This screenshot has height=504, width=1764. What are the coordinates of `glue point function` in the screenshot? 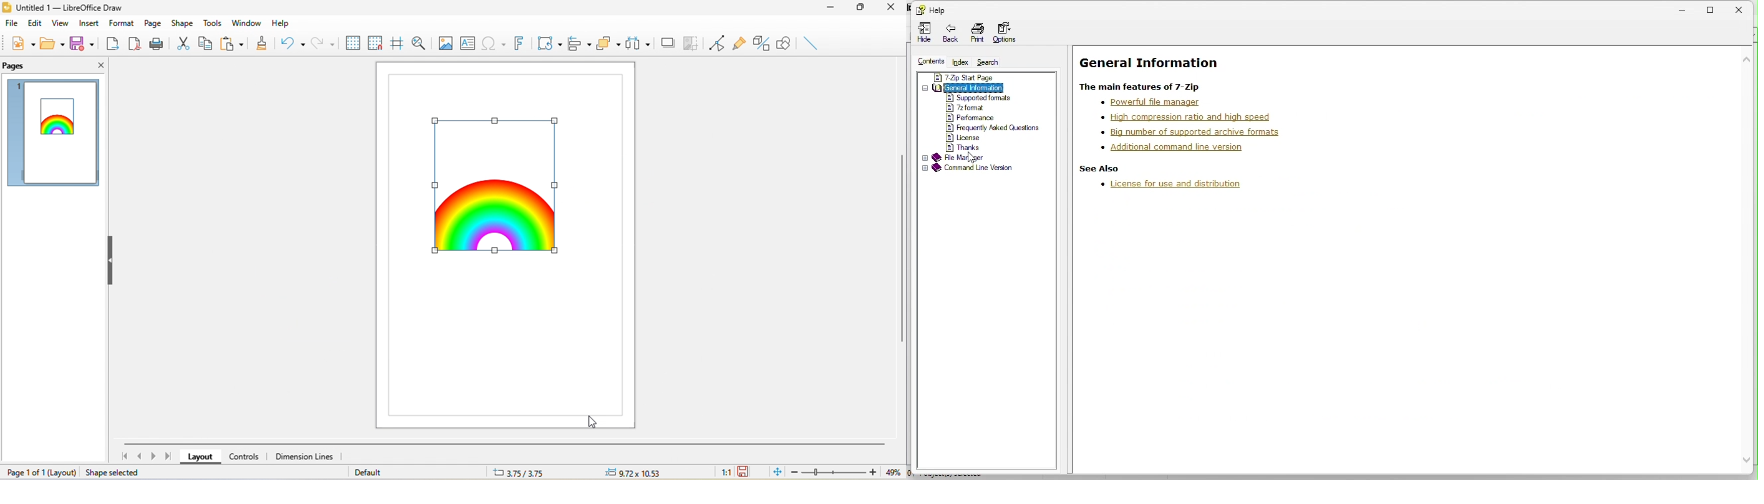 It's located at (739, 42).